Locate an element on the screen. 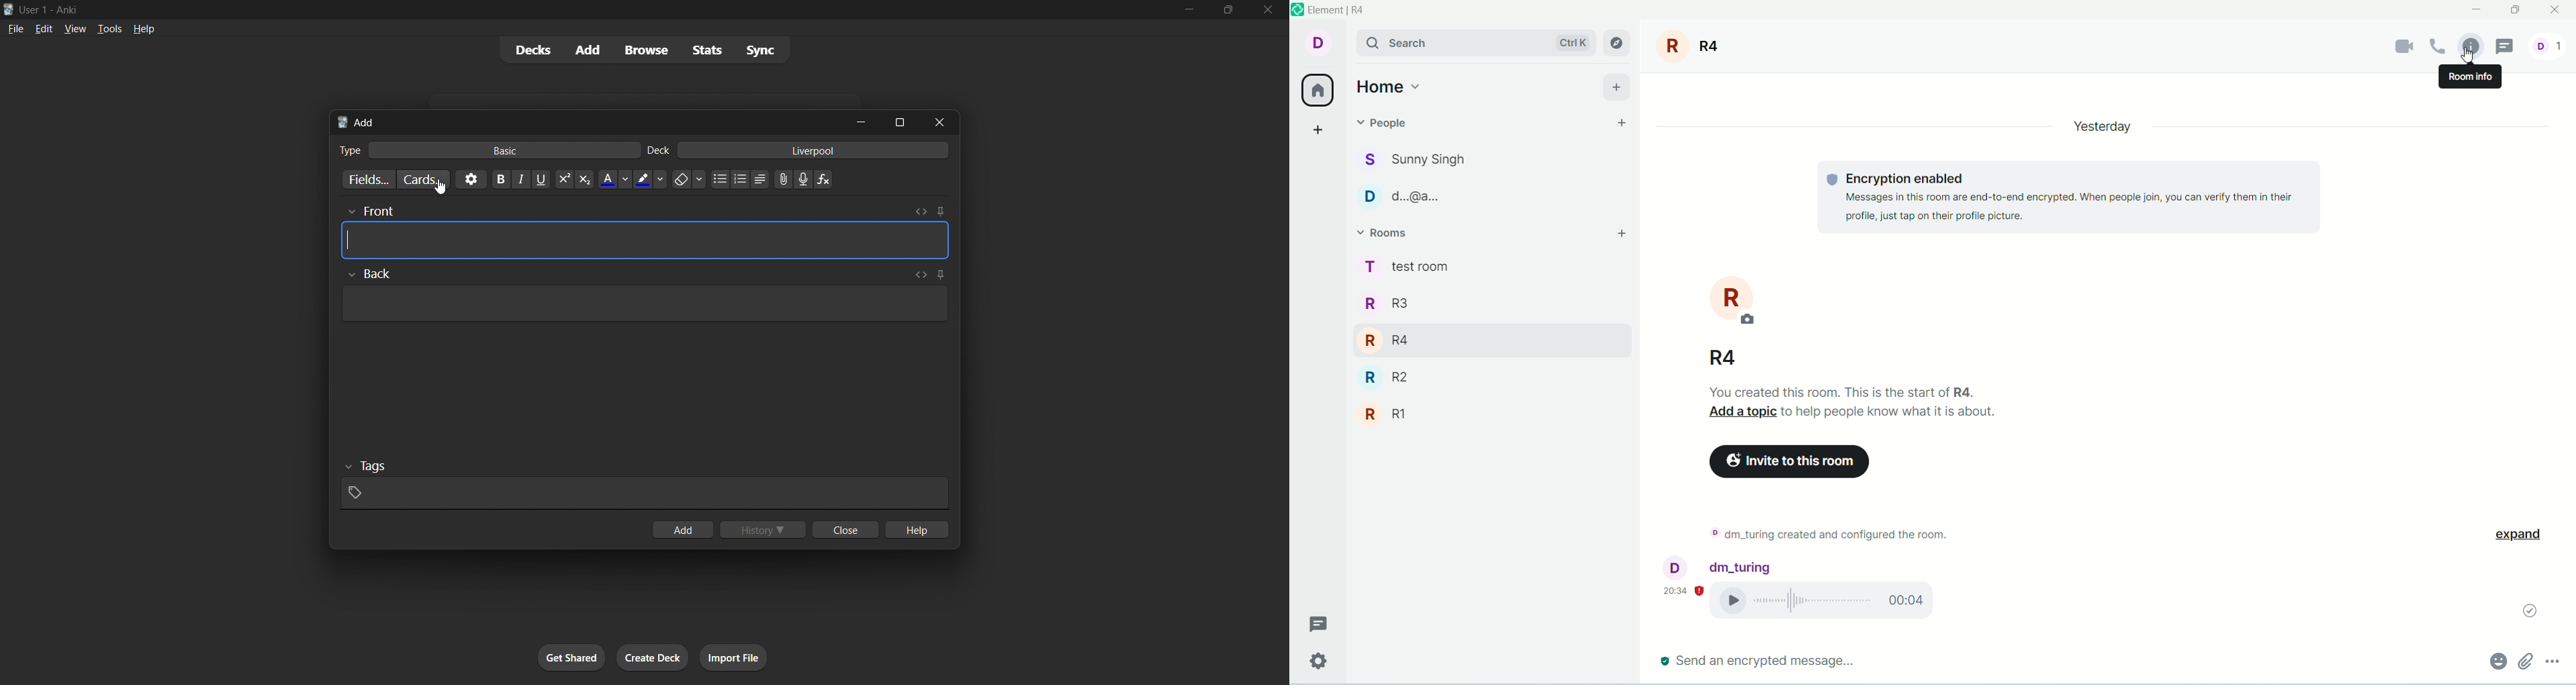 This screenshot has width=2576, height=700. home is located at coordinates (1391, 84).